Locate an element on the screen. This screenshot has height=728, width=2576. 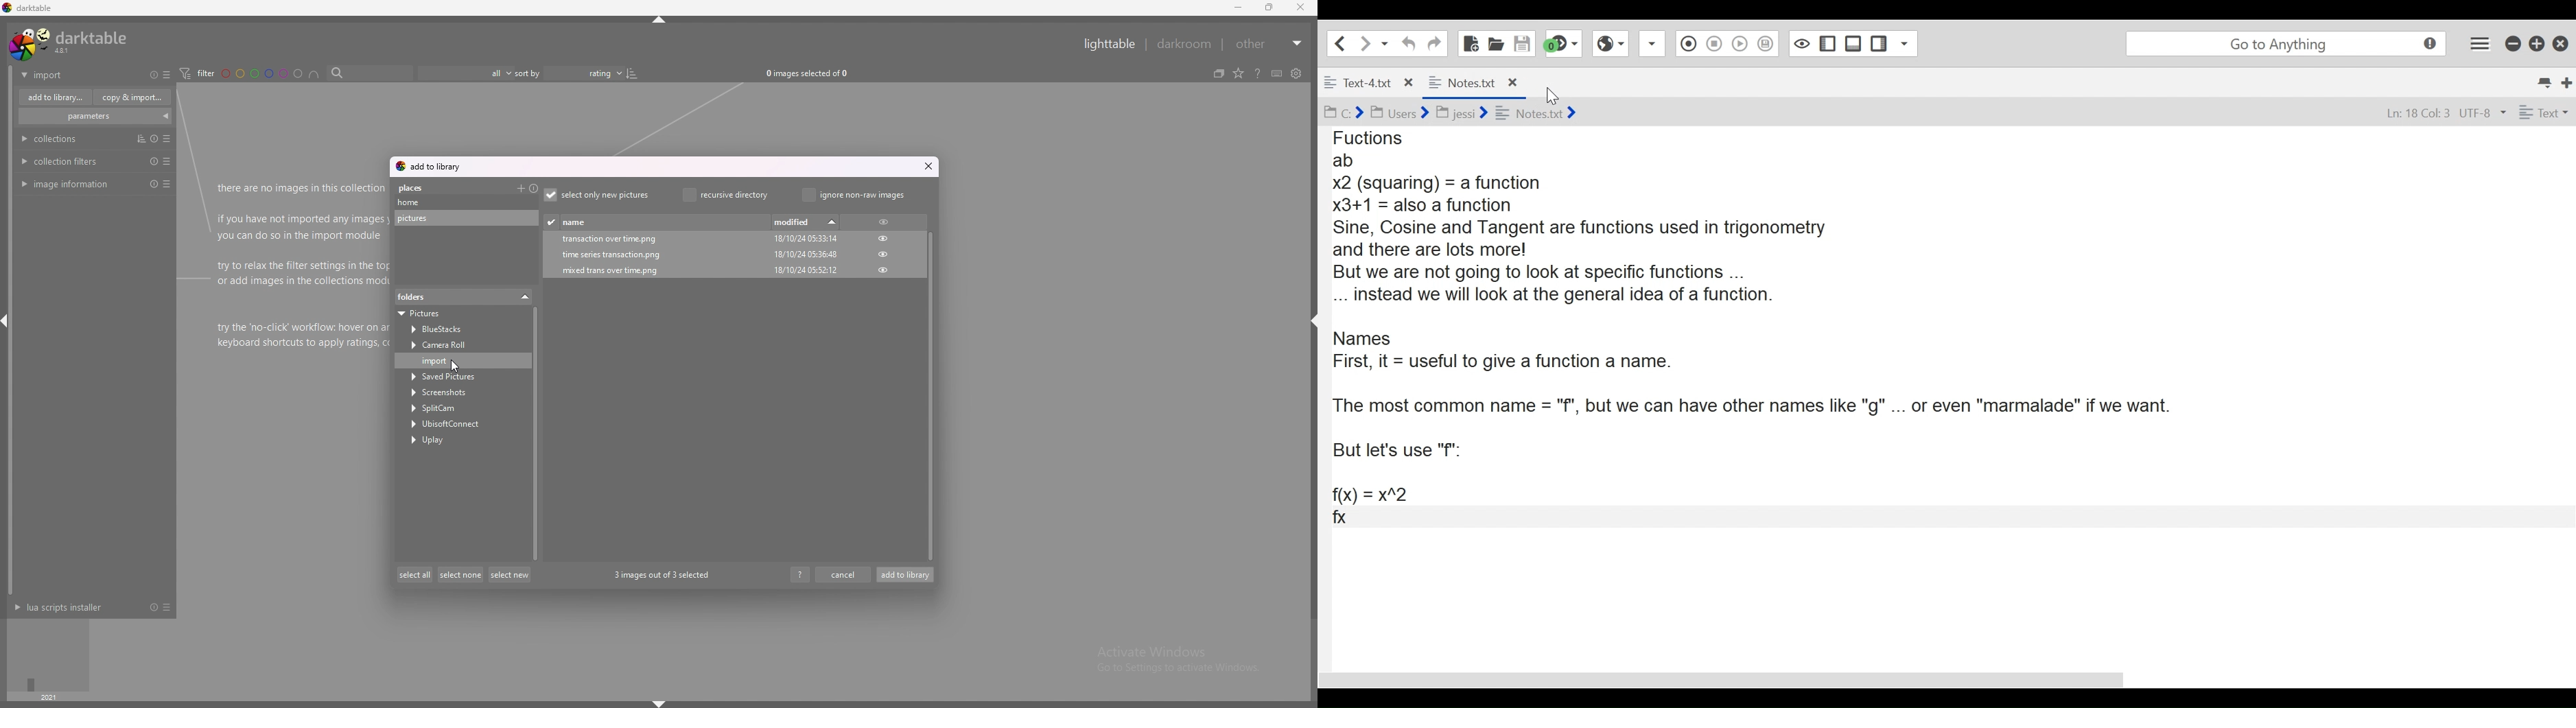
recursive directory is located at coordinates (727, 194).